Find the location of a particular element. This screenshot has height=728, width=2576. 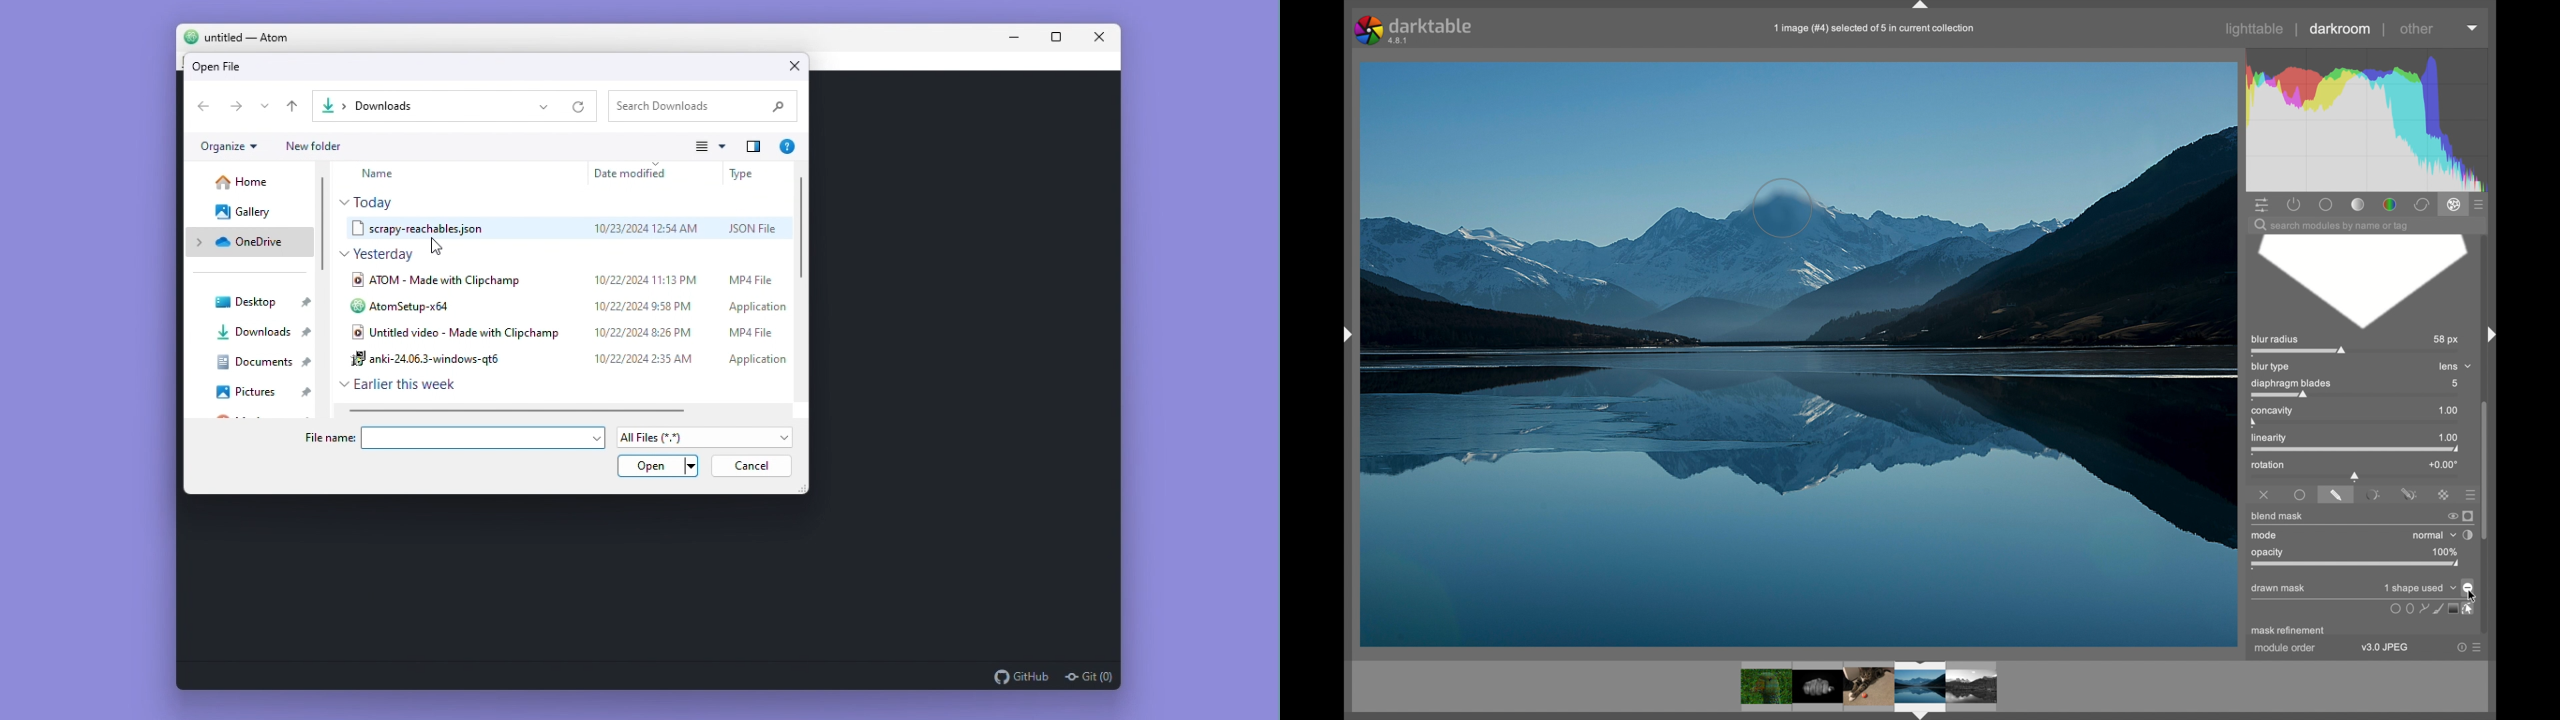

histogram is located at coordinates (2371, 119).